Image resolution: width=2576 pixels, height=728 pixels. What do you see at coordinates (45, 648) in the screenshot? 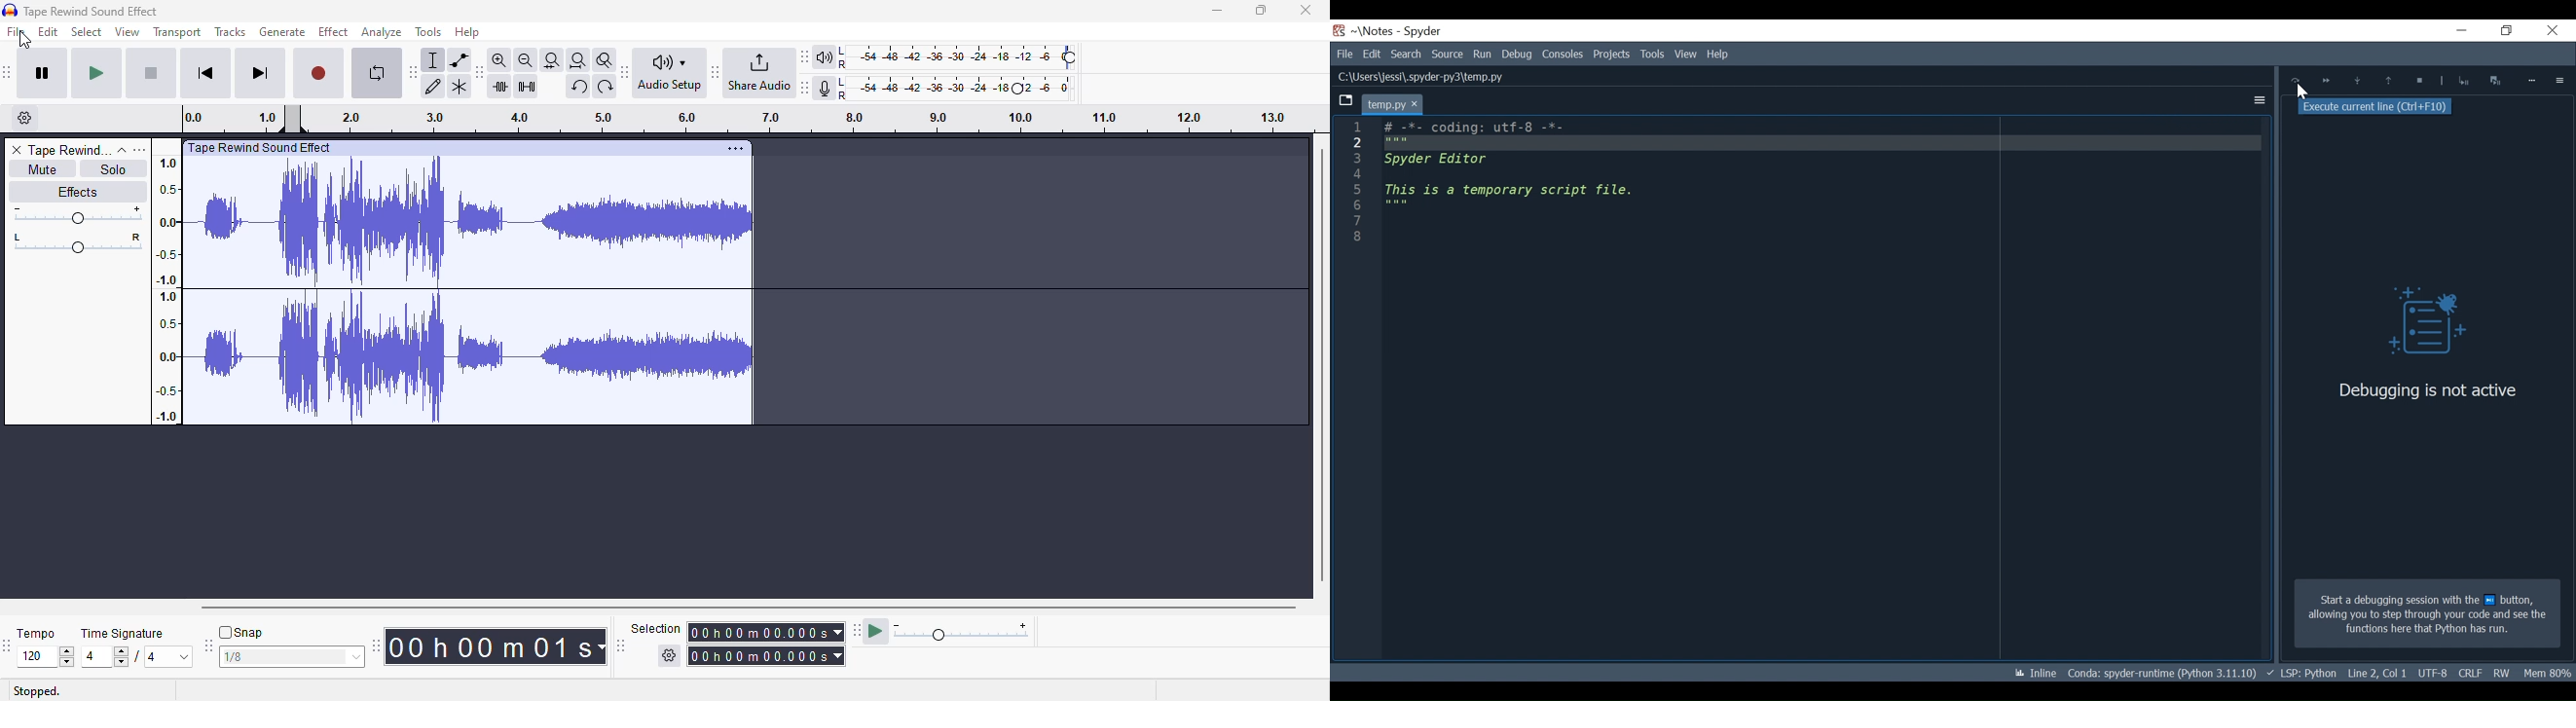
I see `tempo` at bounding box center [45, 648].